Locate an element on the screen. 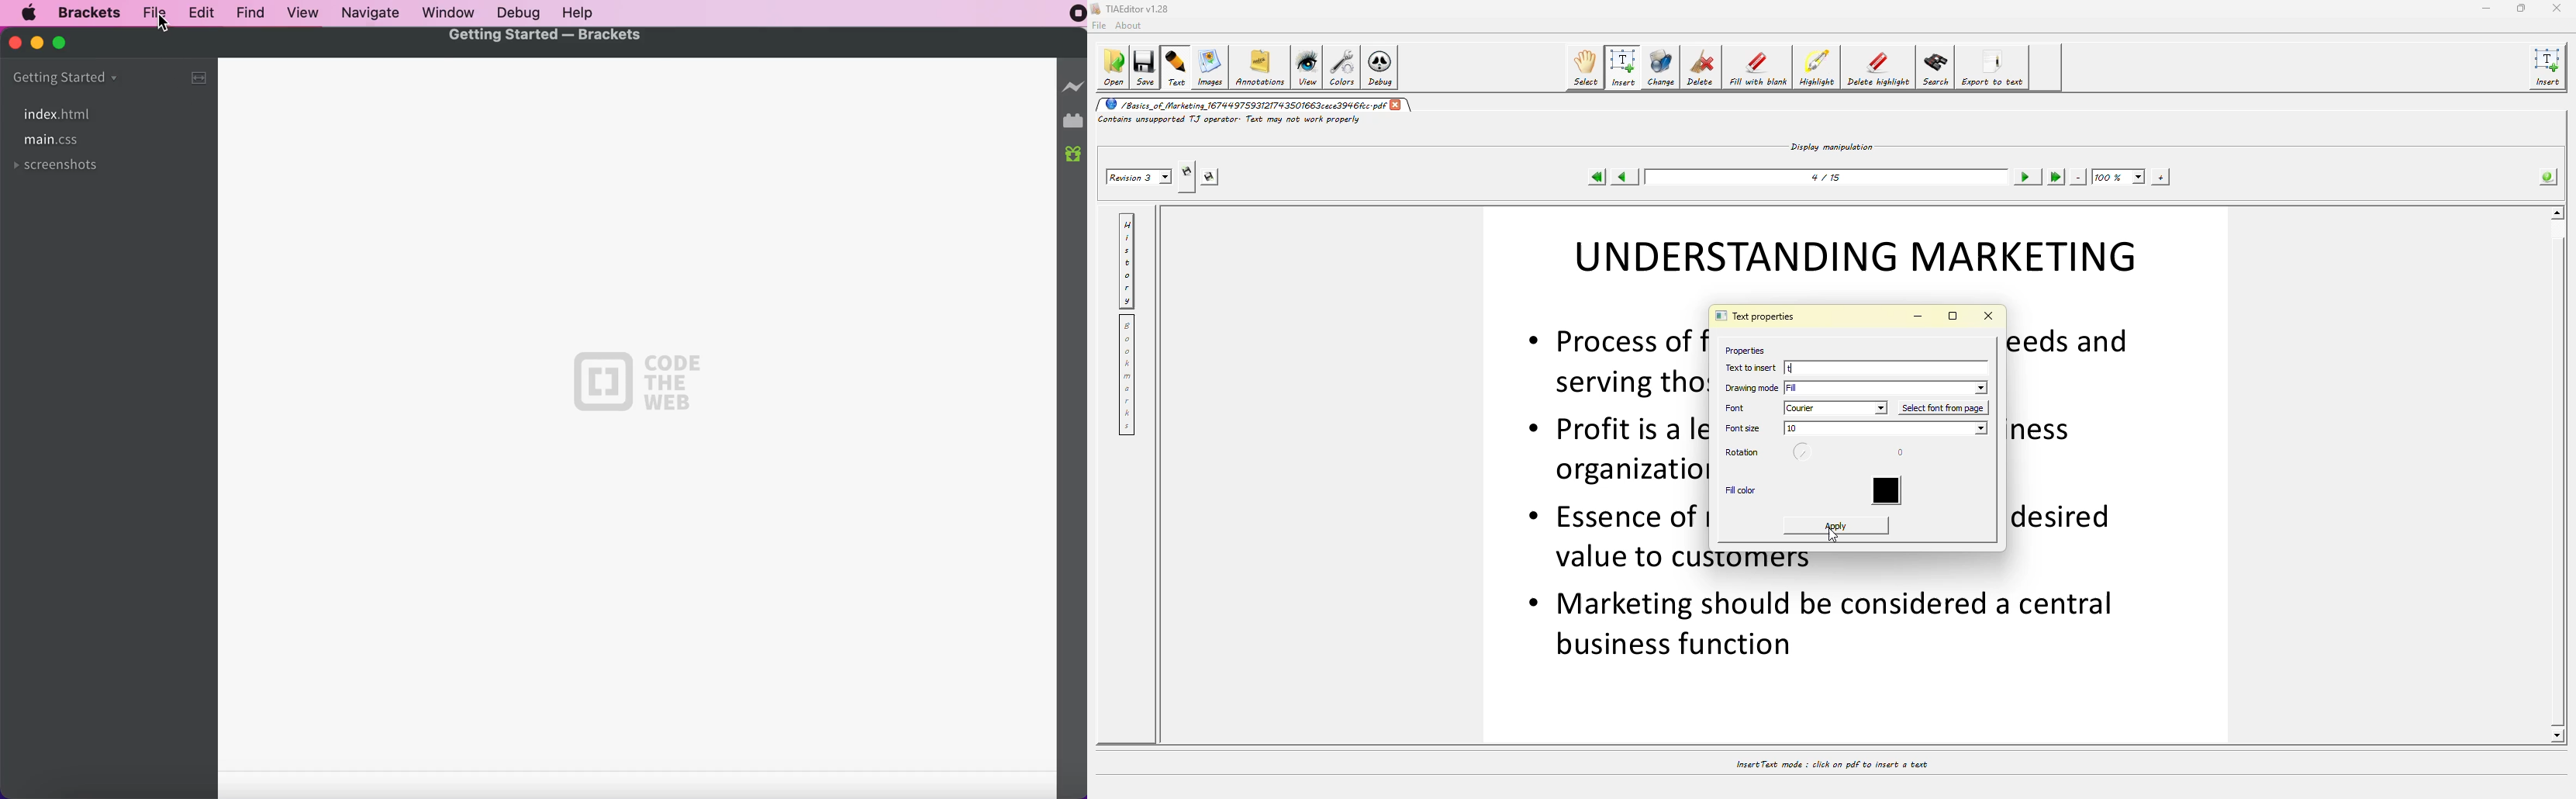 The image size is (2576, 812). navigate is located at coordinates (375, 14).